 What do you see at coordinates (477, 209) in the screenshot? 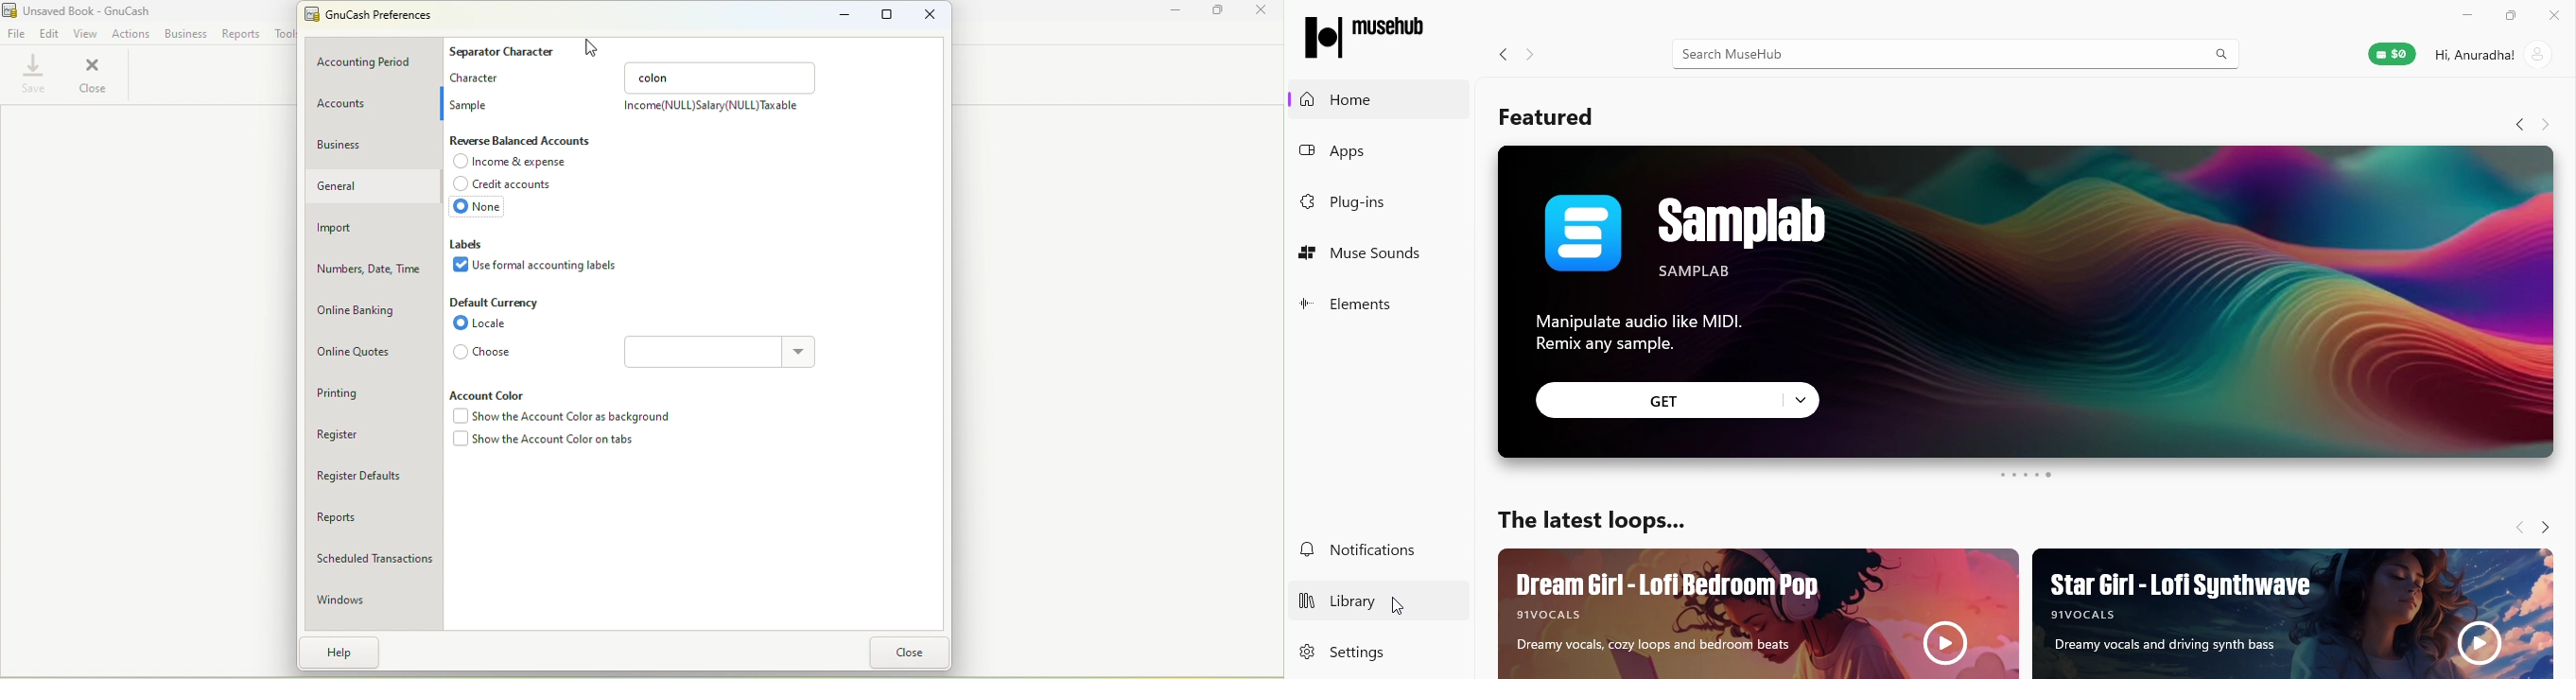
I see `None` at bounding box center [477, 209].